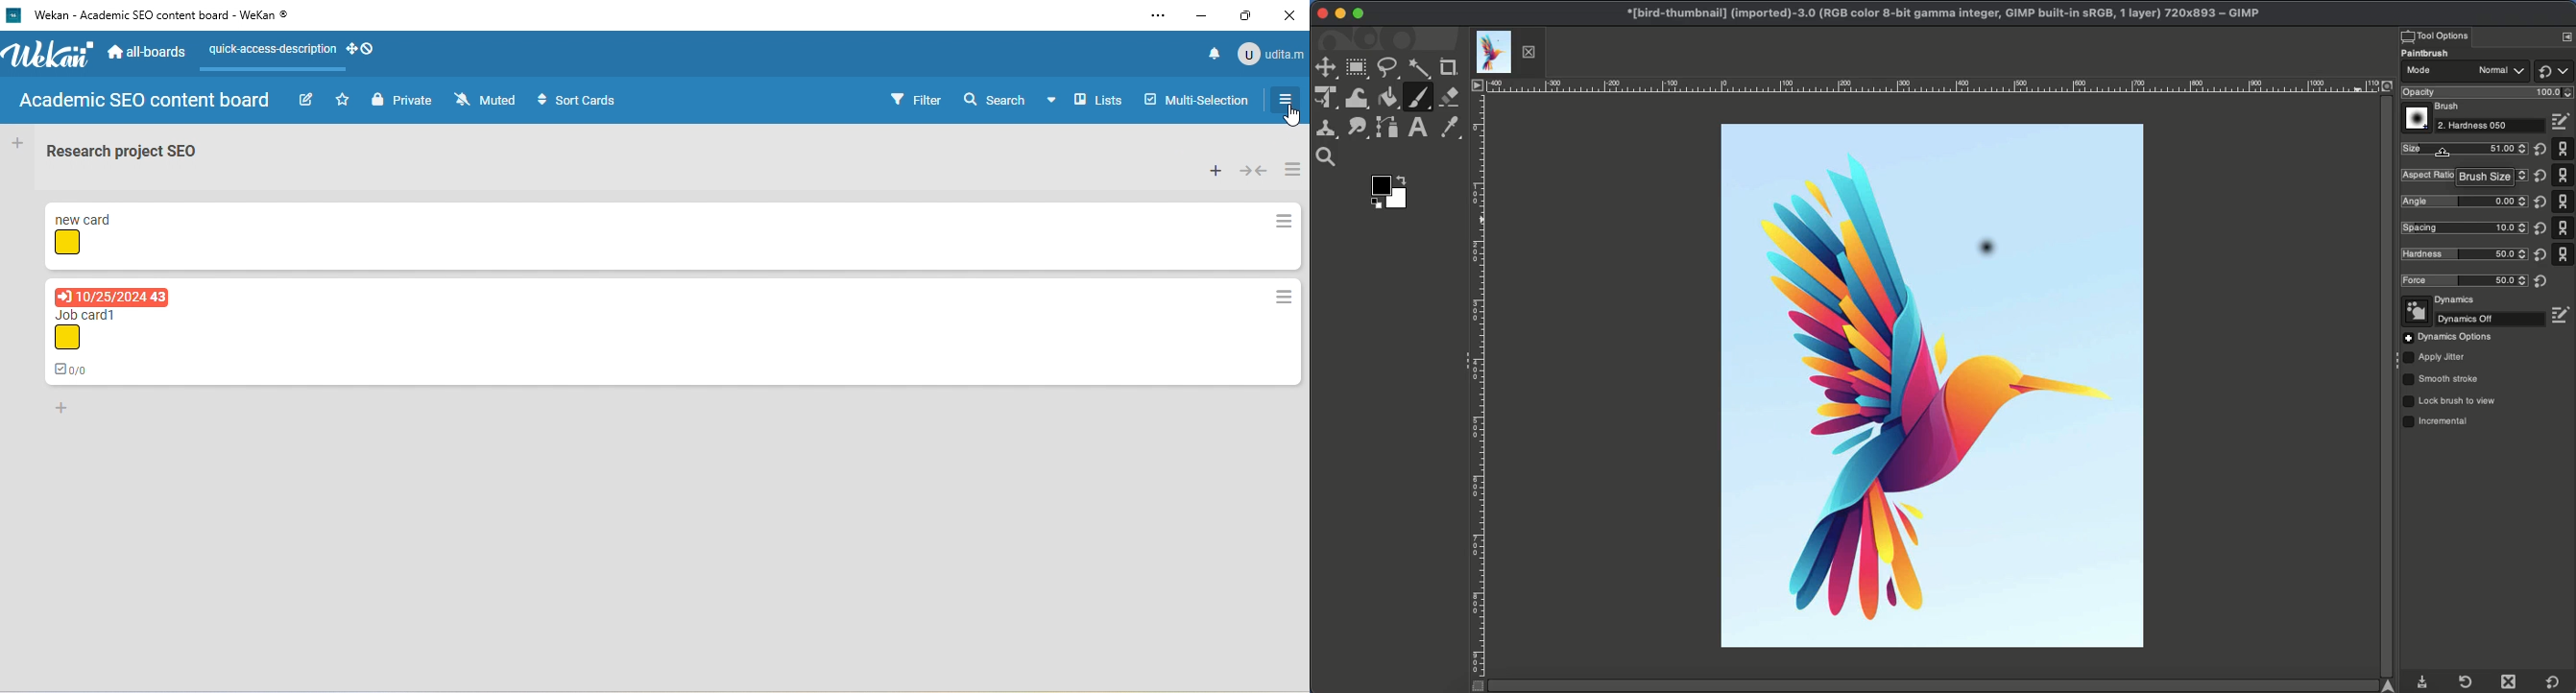  What do you see at coordinates (1985, 252) in the screenshot?
I see `Initial stroke` at bounding box center [1985, 252].